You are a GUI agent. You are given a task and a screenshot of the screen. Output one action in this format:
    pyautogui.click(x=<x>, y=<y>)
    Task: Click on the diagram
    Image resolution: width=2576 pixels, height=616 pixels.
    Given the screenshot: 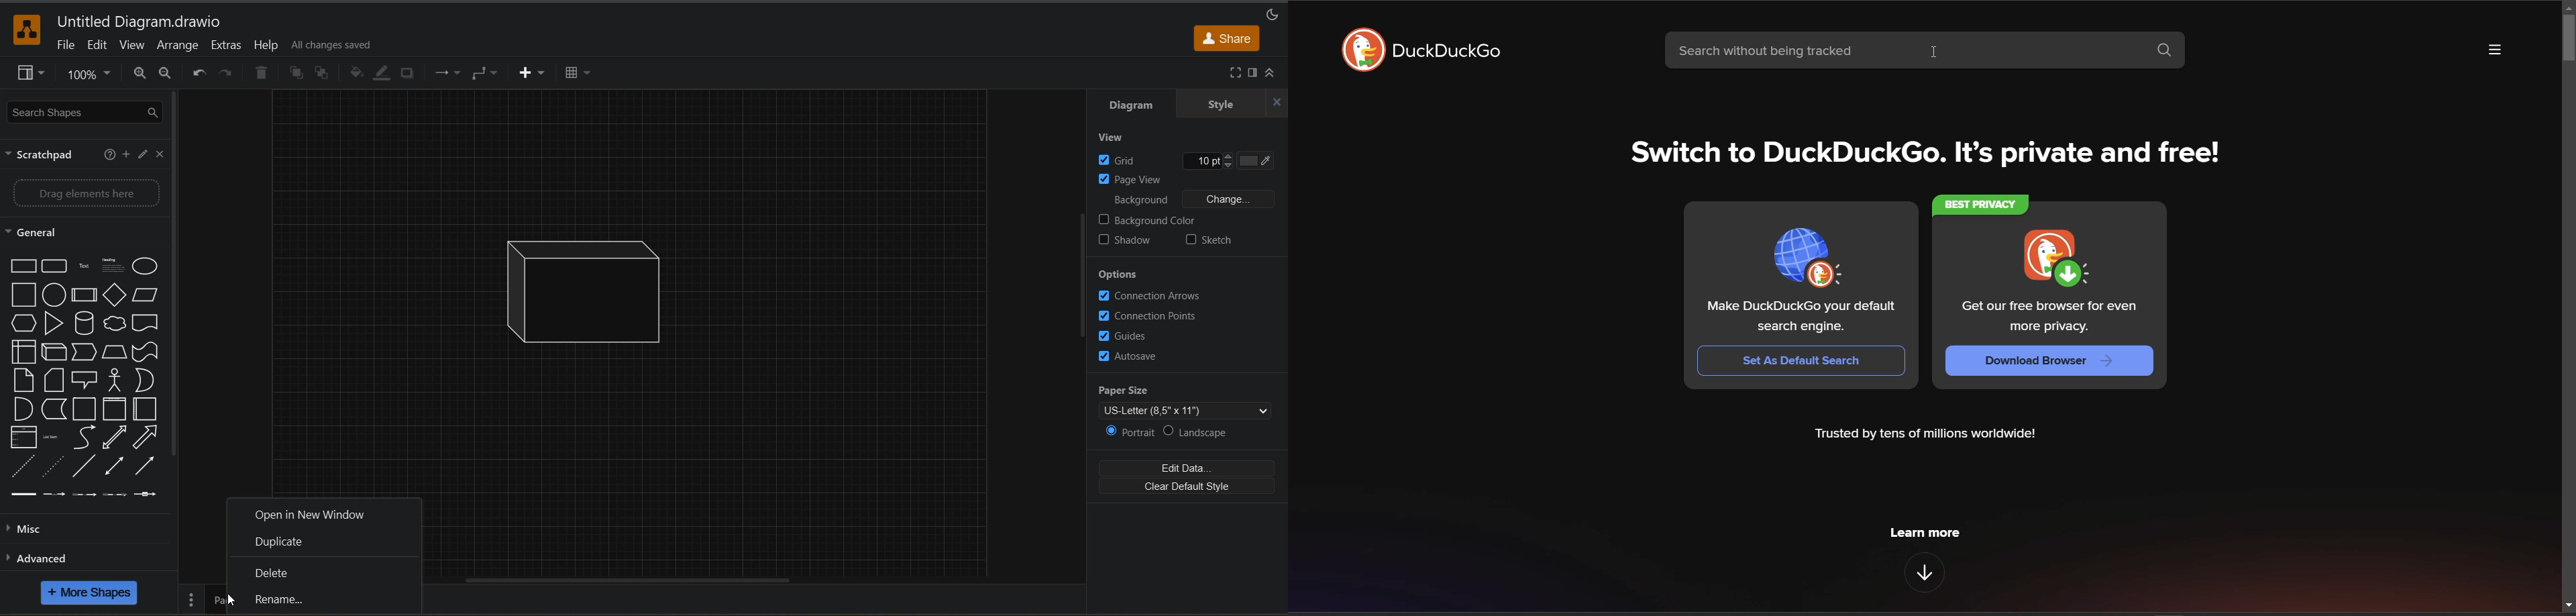 What is the action you would take?
    pyautogui.click(x=1131, y=107)
    